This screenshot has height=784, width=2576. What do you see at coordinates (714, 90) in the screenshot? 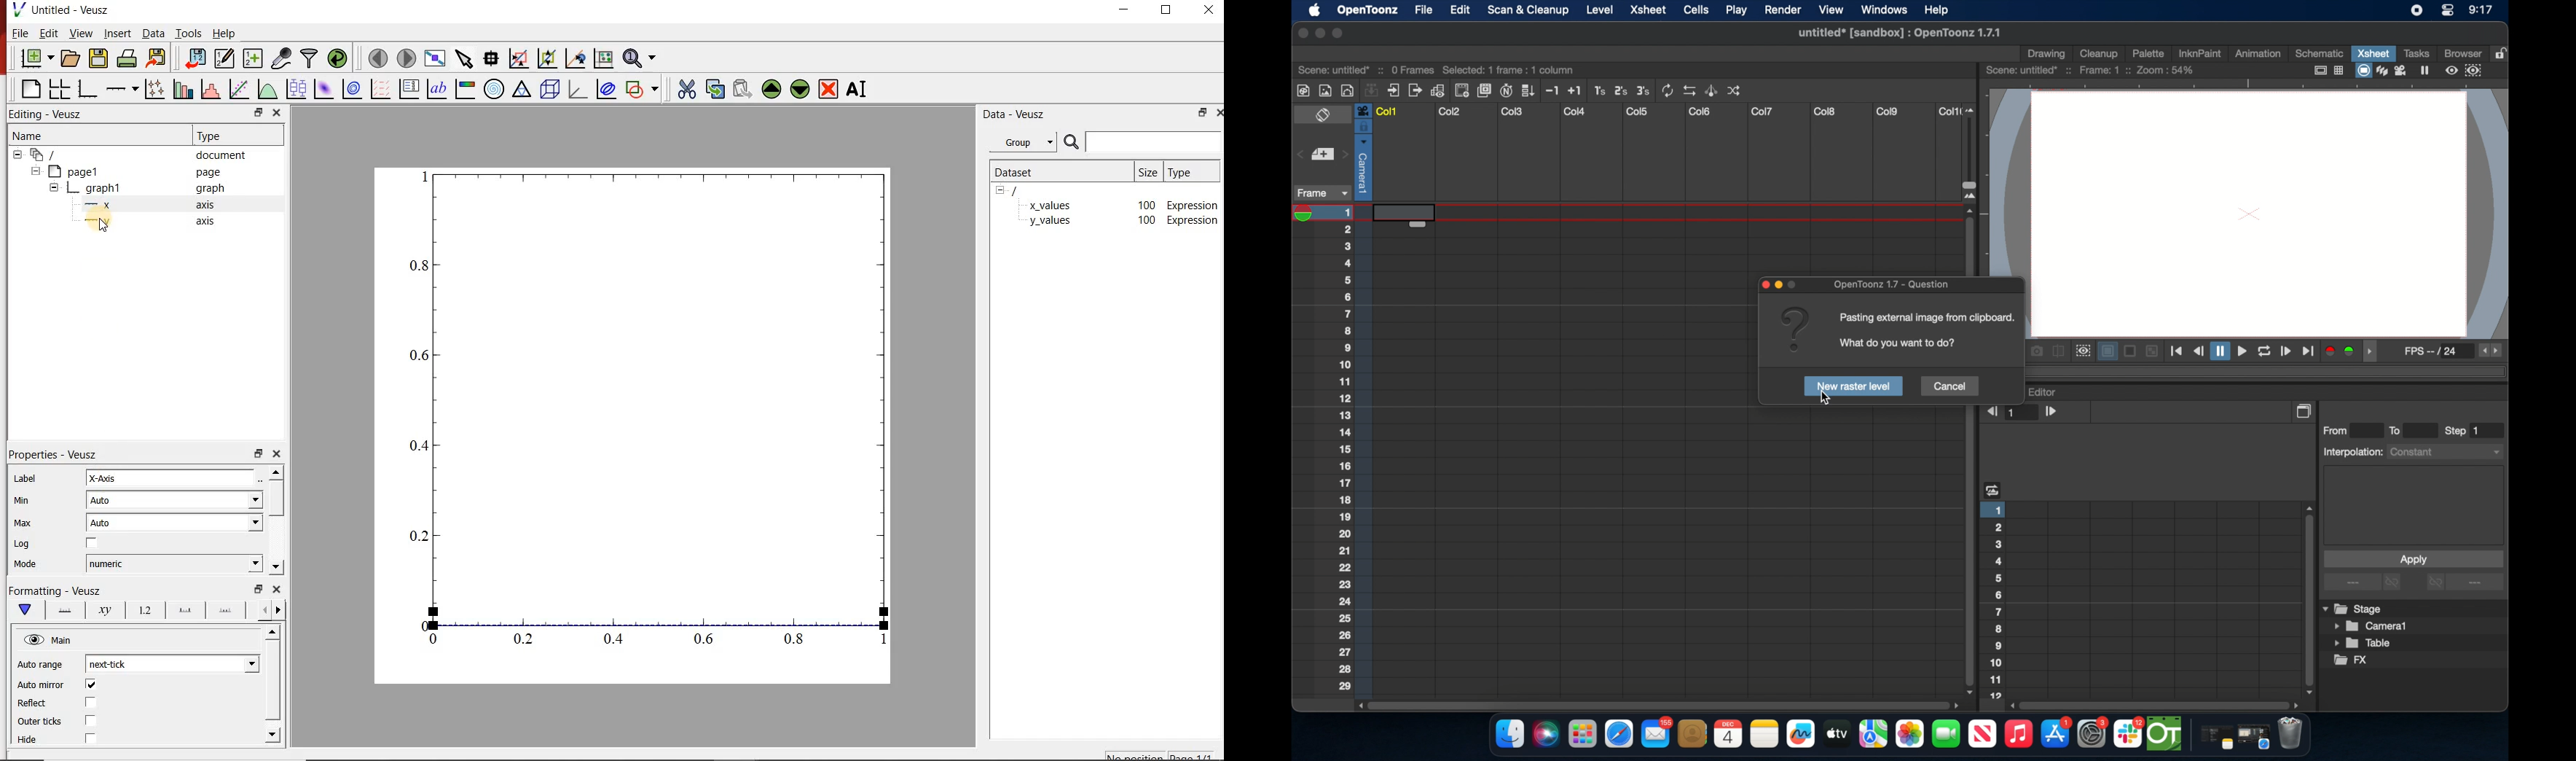
I see `copy the selected widget` at bounding box center [714, 90].